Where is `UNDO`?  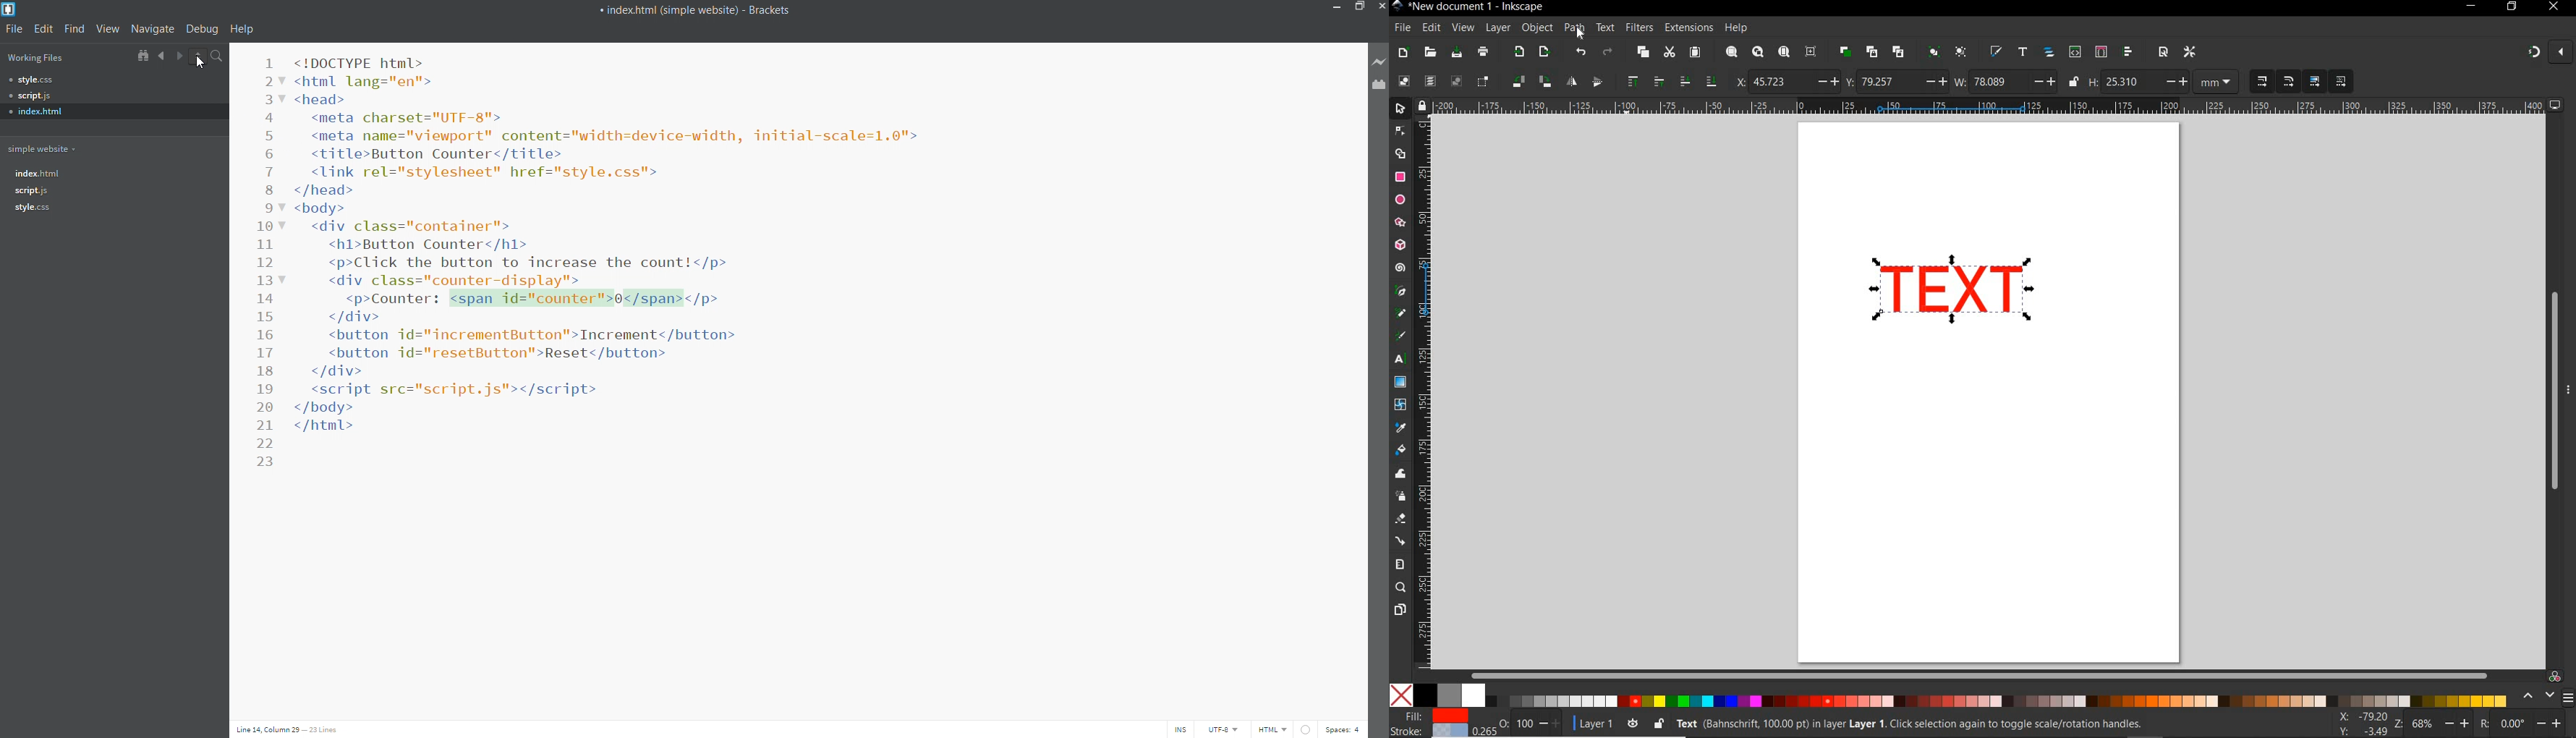 UNDO is located at coordinates (1580, 51).